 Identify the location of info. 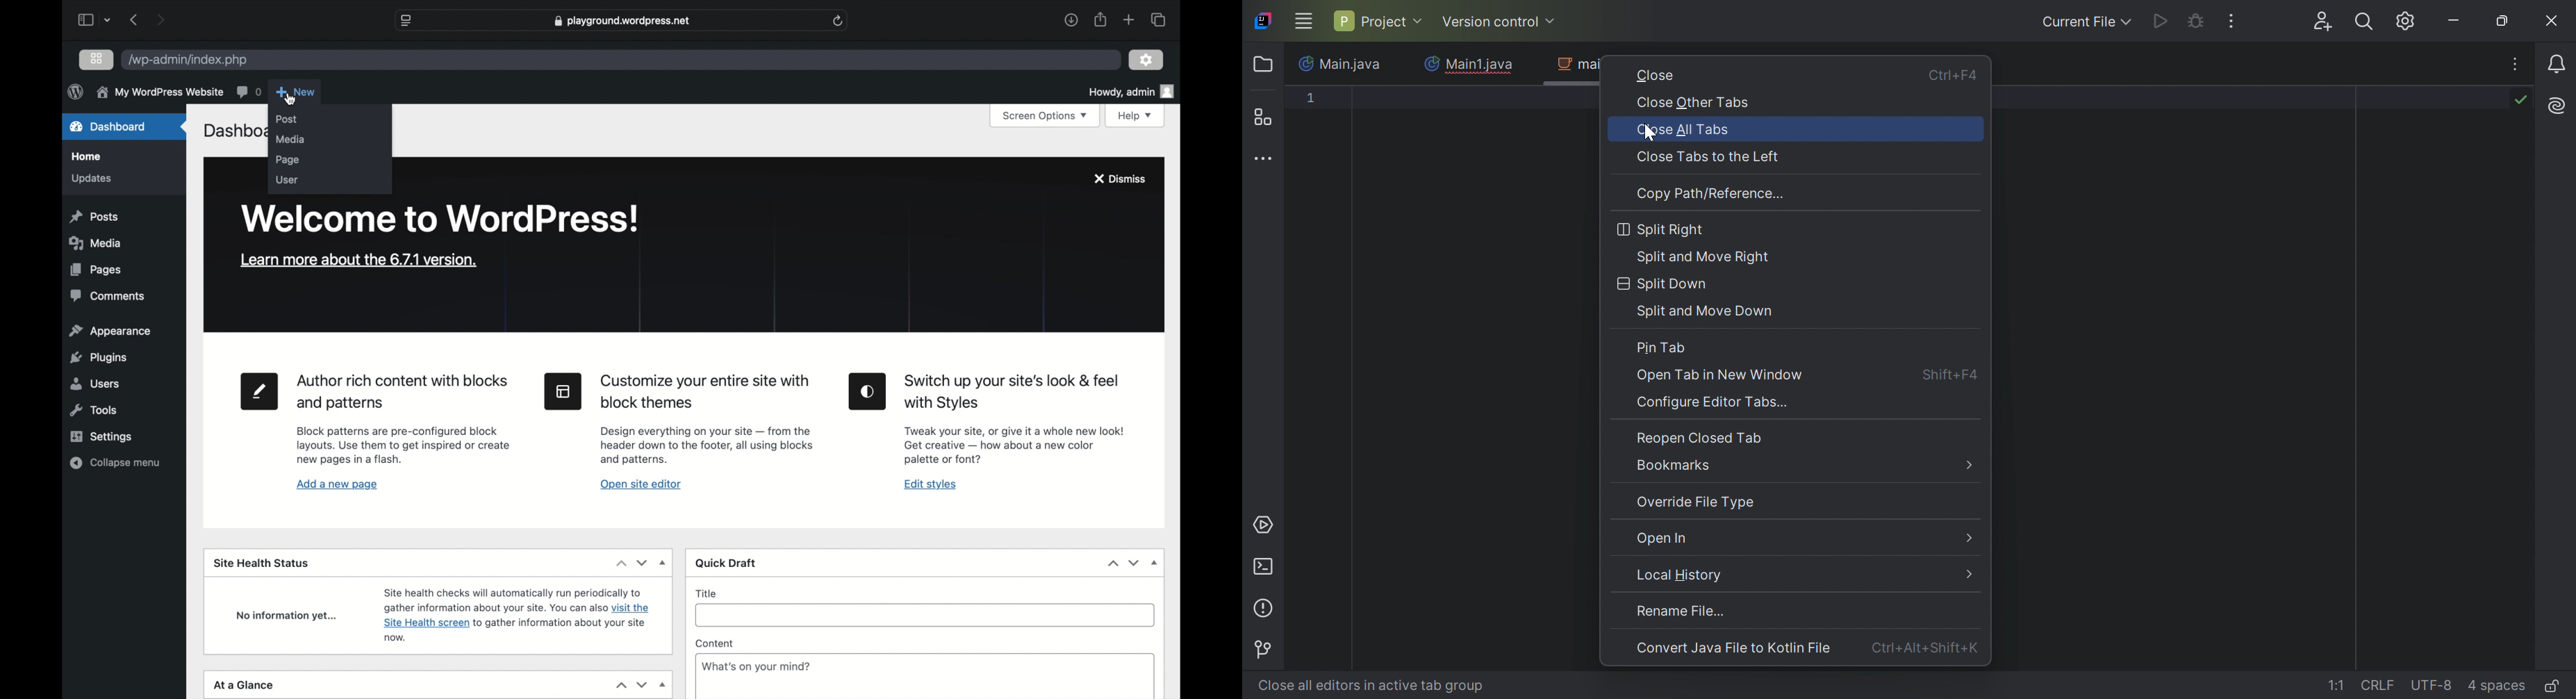
(159, 91).